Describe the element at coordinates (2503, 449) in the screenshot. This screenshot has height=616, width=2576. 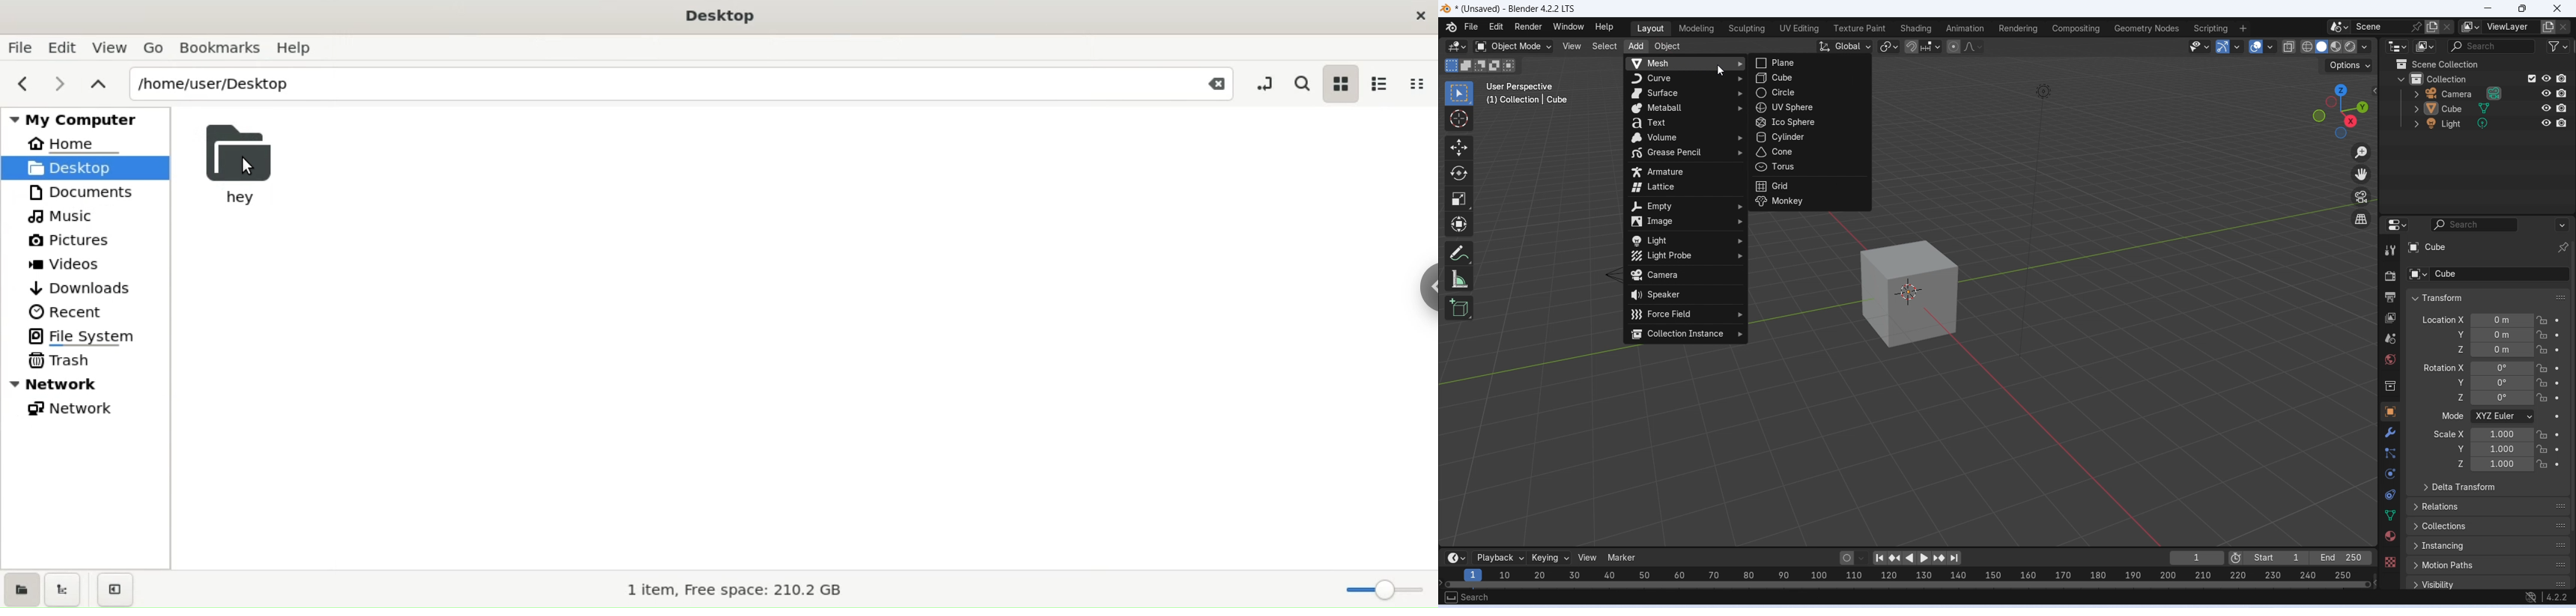
I see `scale` at that location.